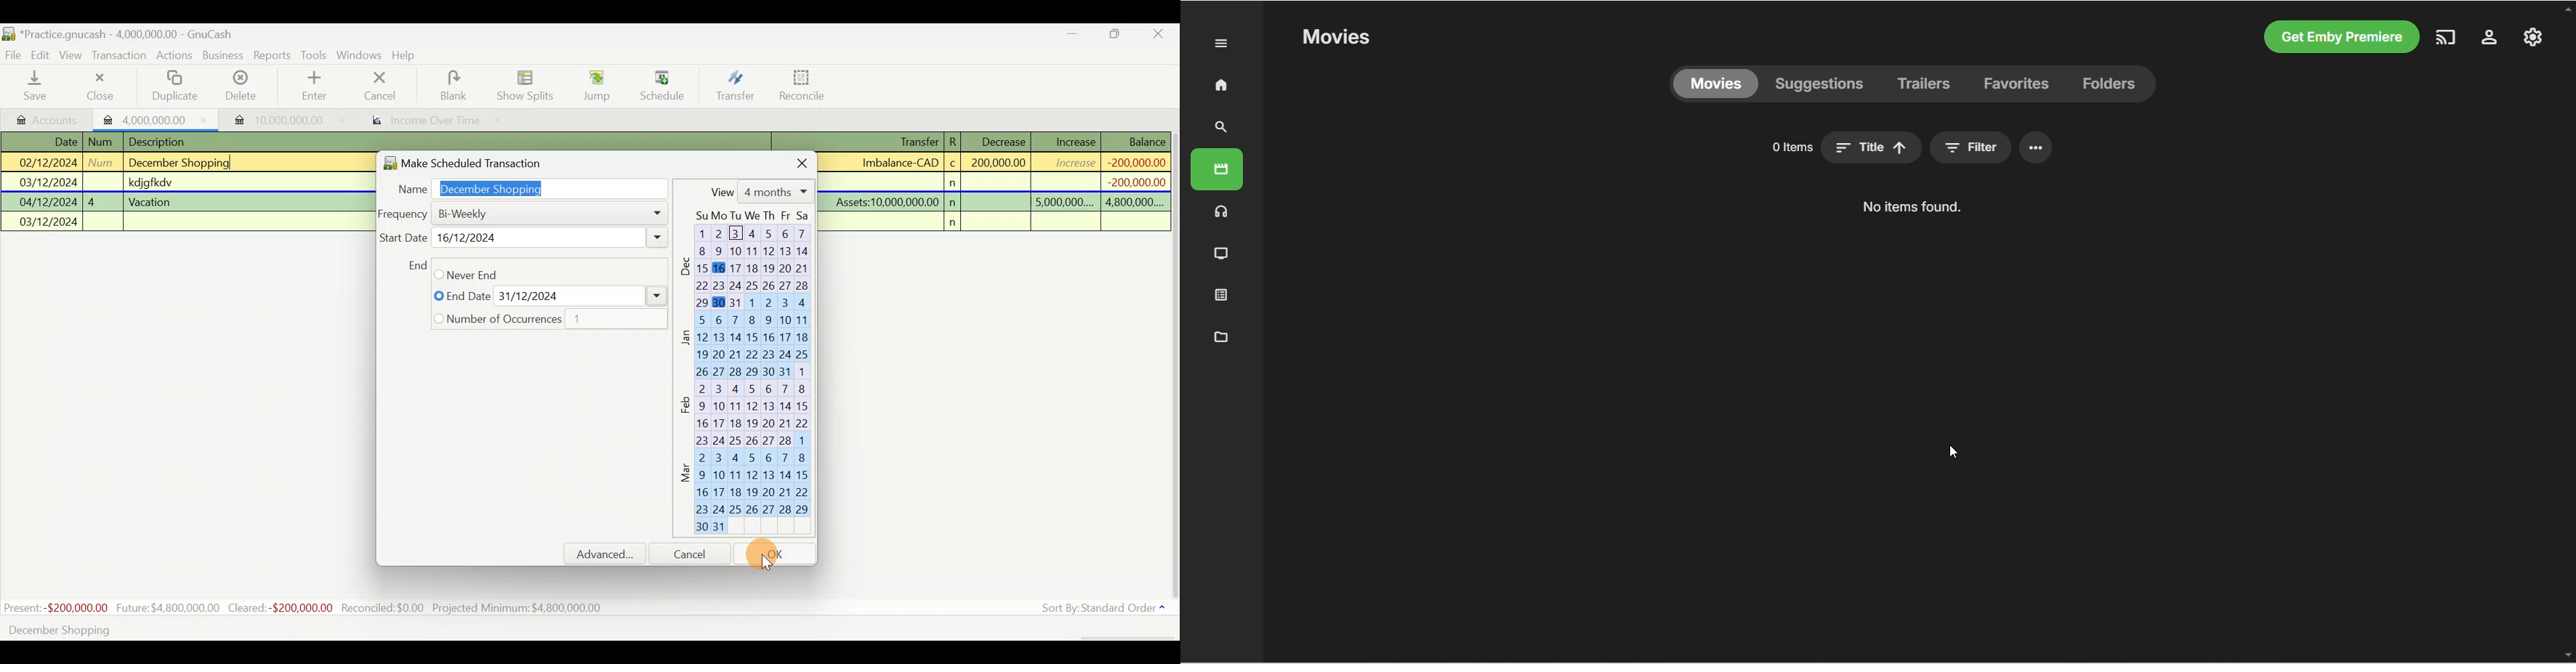  What do you see at coordinates (156, 119) in the screenshot?
I see `Imported transaction 1` at bounding box center [156, 119].